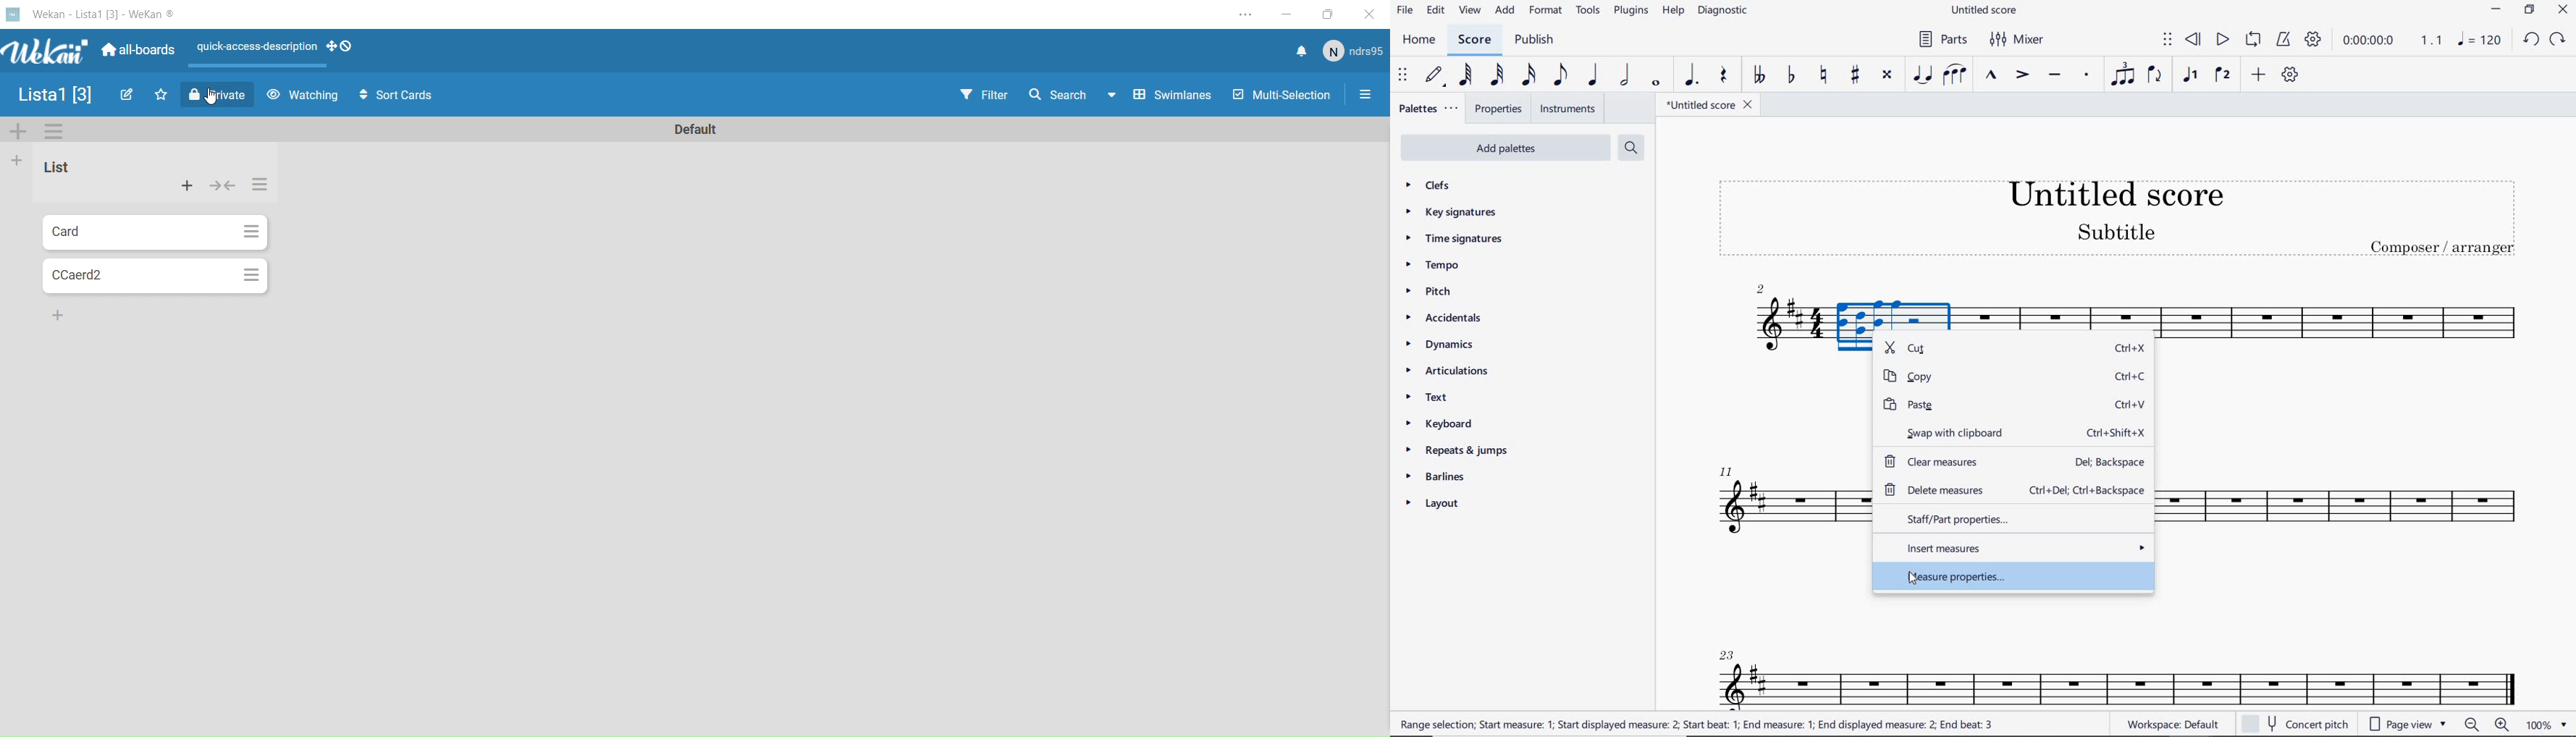  I want to click on EIGHTH NOTE, so click(1559, 76).